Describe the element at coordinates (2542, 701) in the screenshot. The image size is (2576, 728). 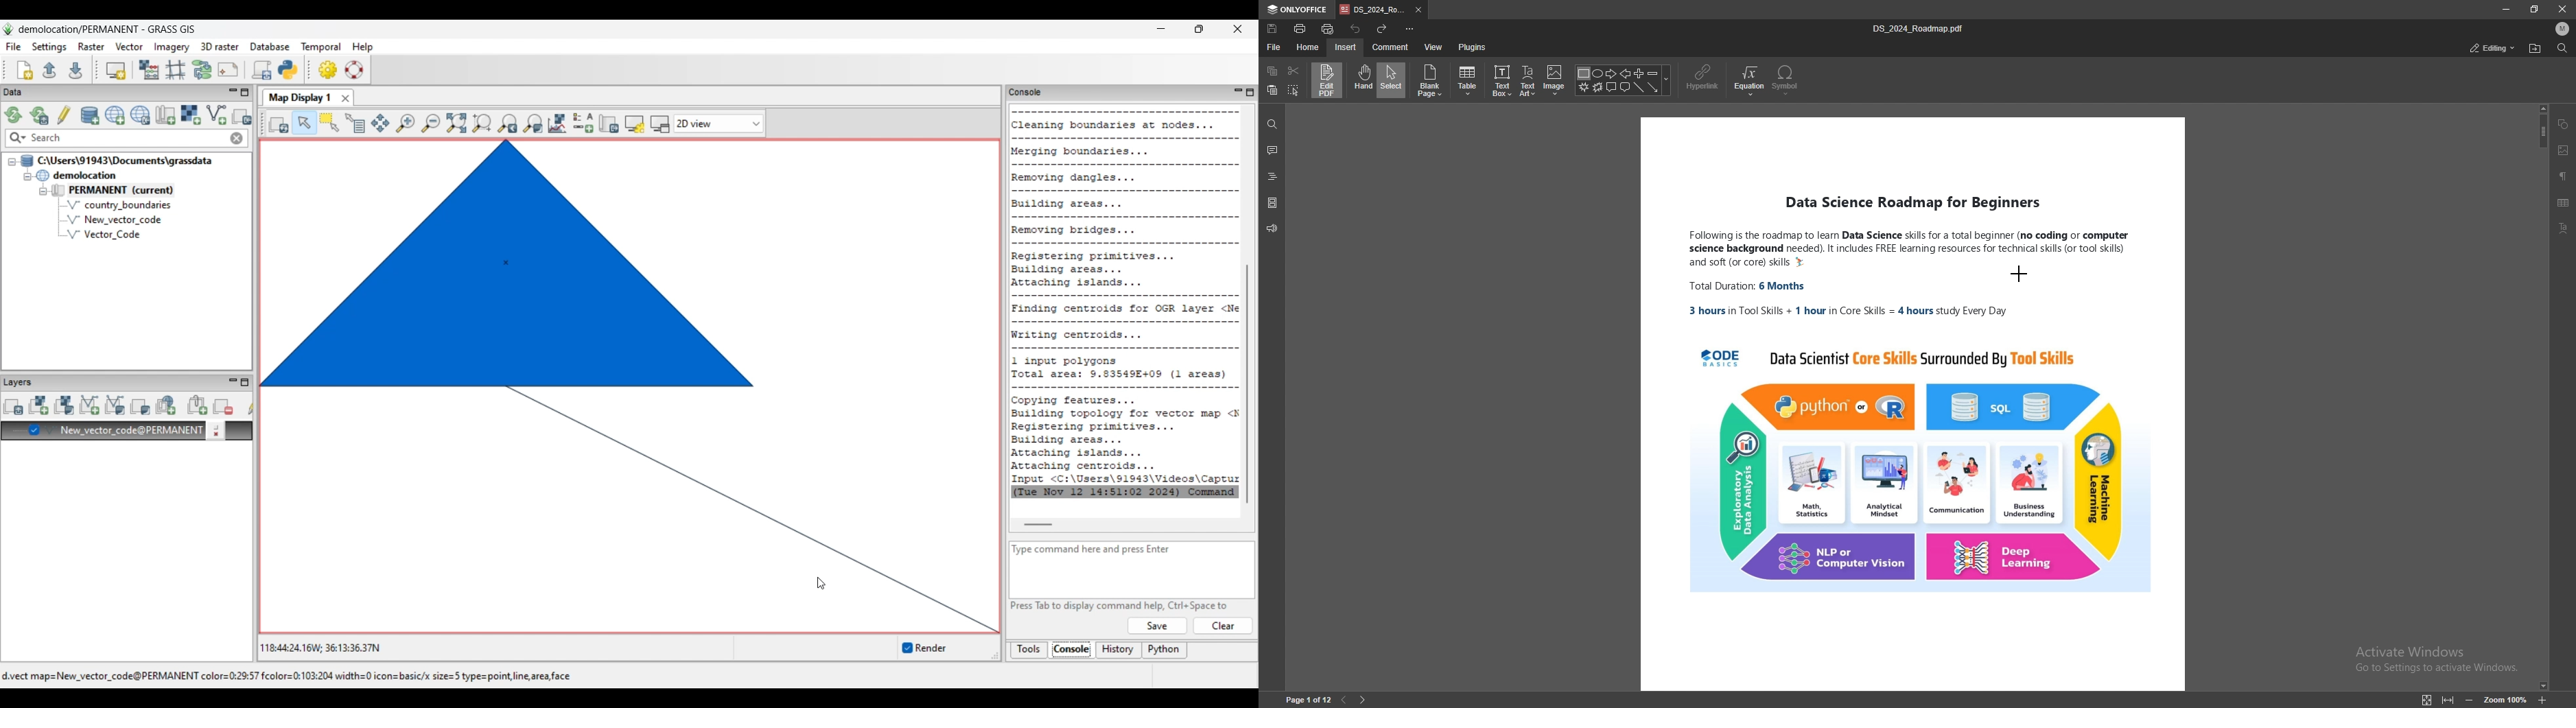
I see `zoom in` at that location.